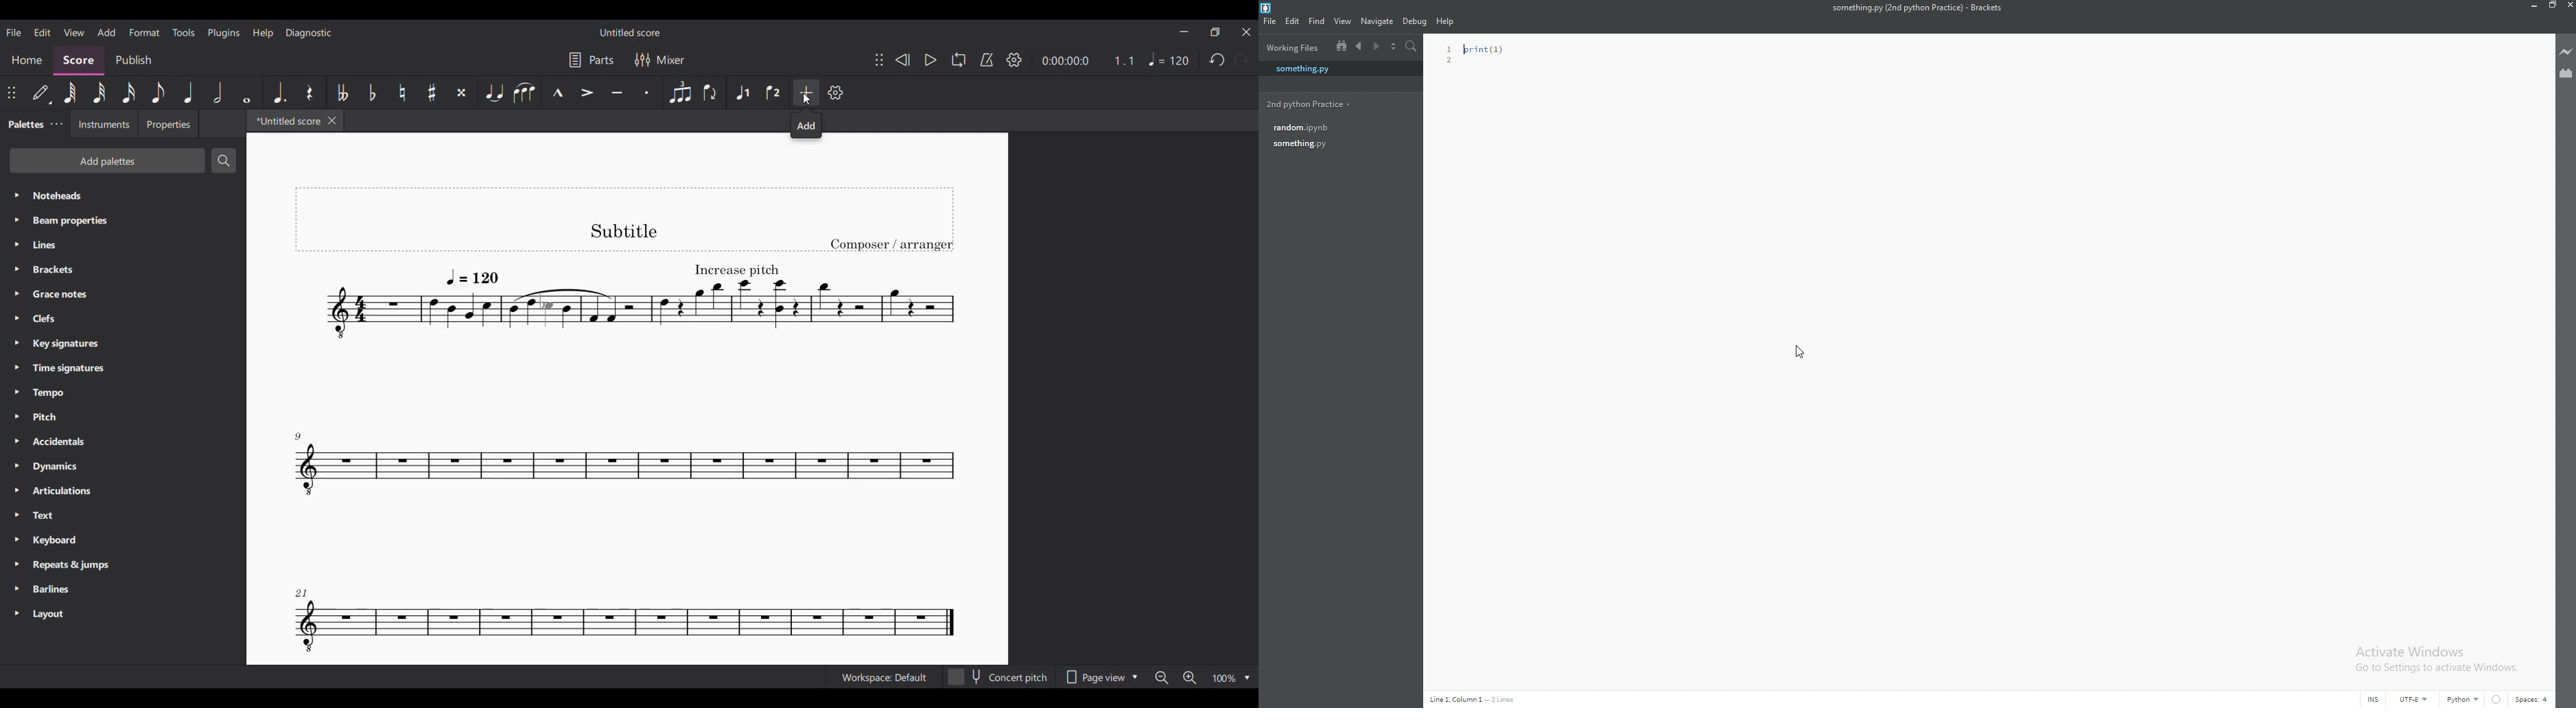  I want to click on Clefs, so click(122, 319).